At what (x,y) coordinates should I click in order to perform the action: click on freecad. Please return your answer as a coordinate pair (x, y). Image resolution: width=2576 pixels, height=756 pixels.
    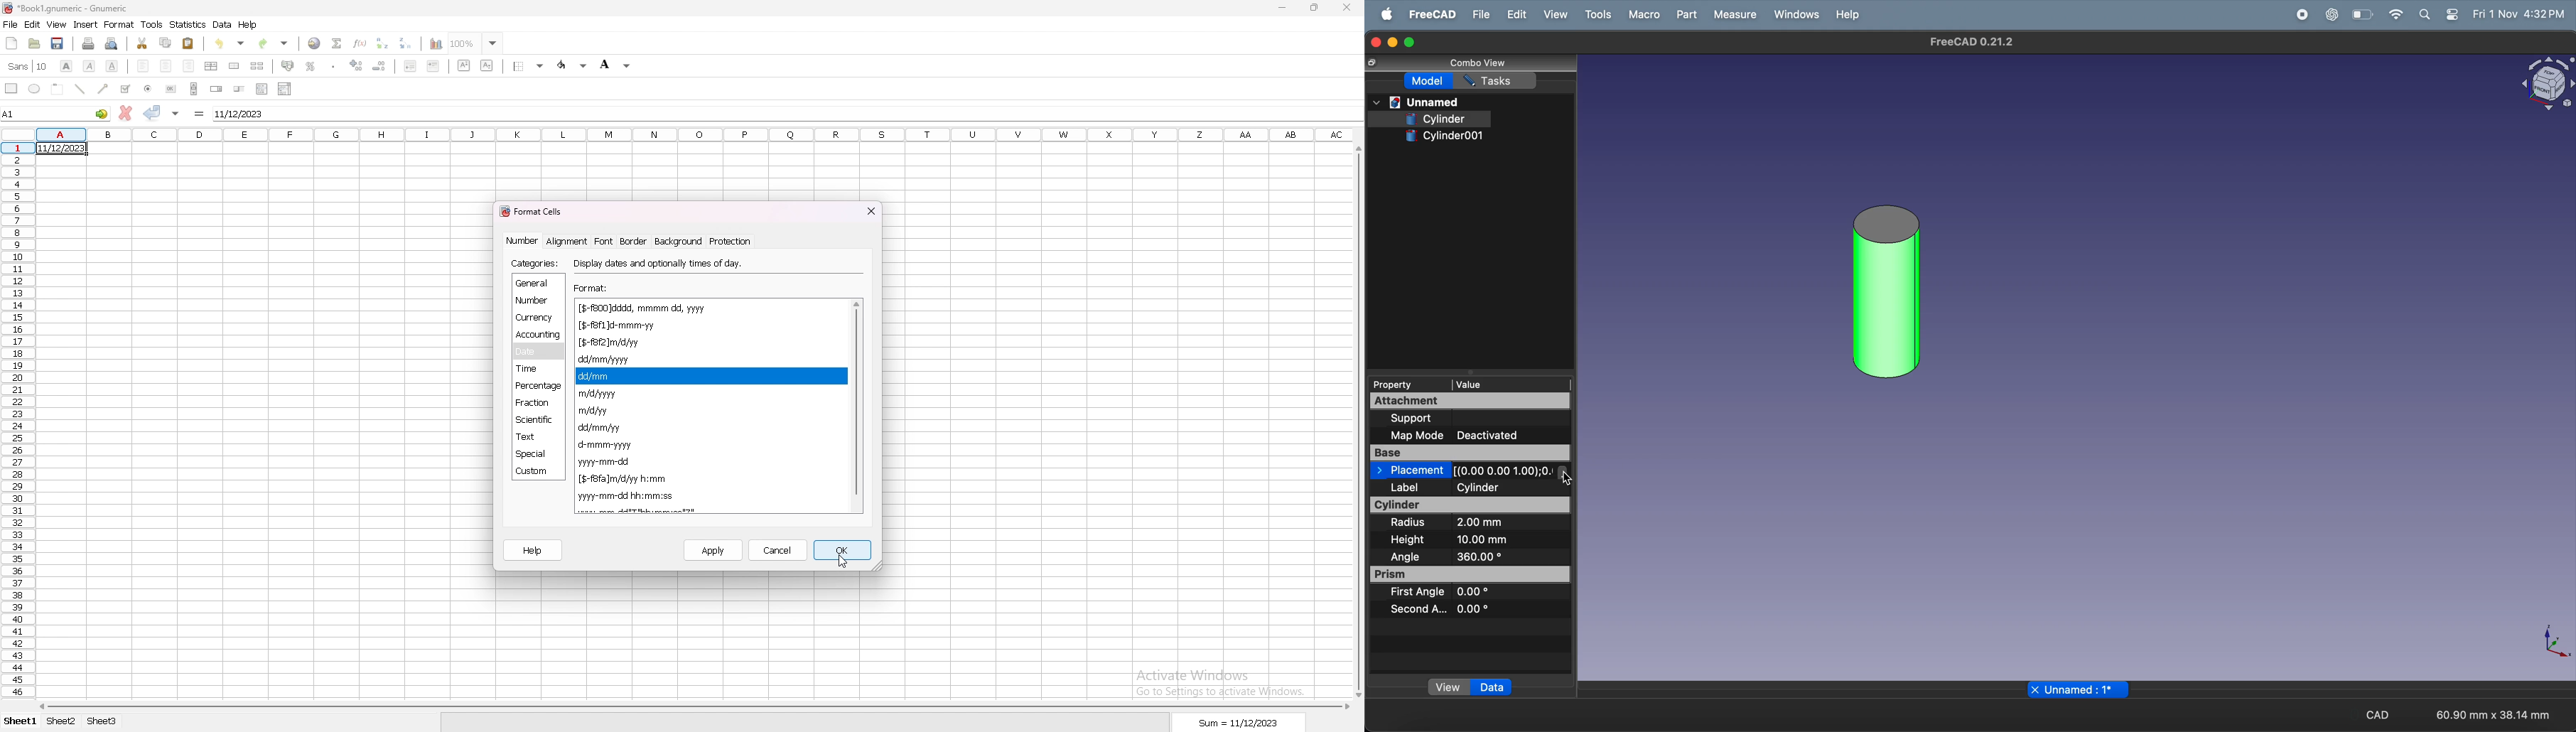
    Looking at the image, I should click on (1428, 14).